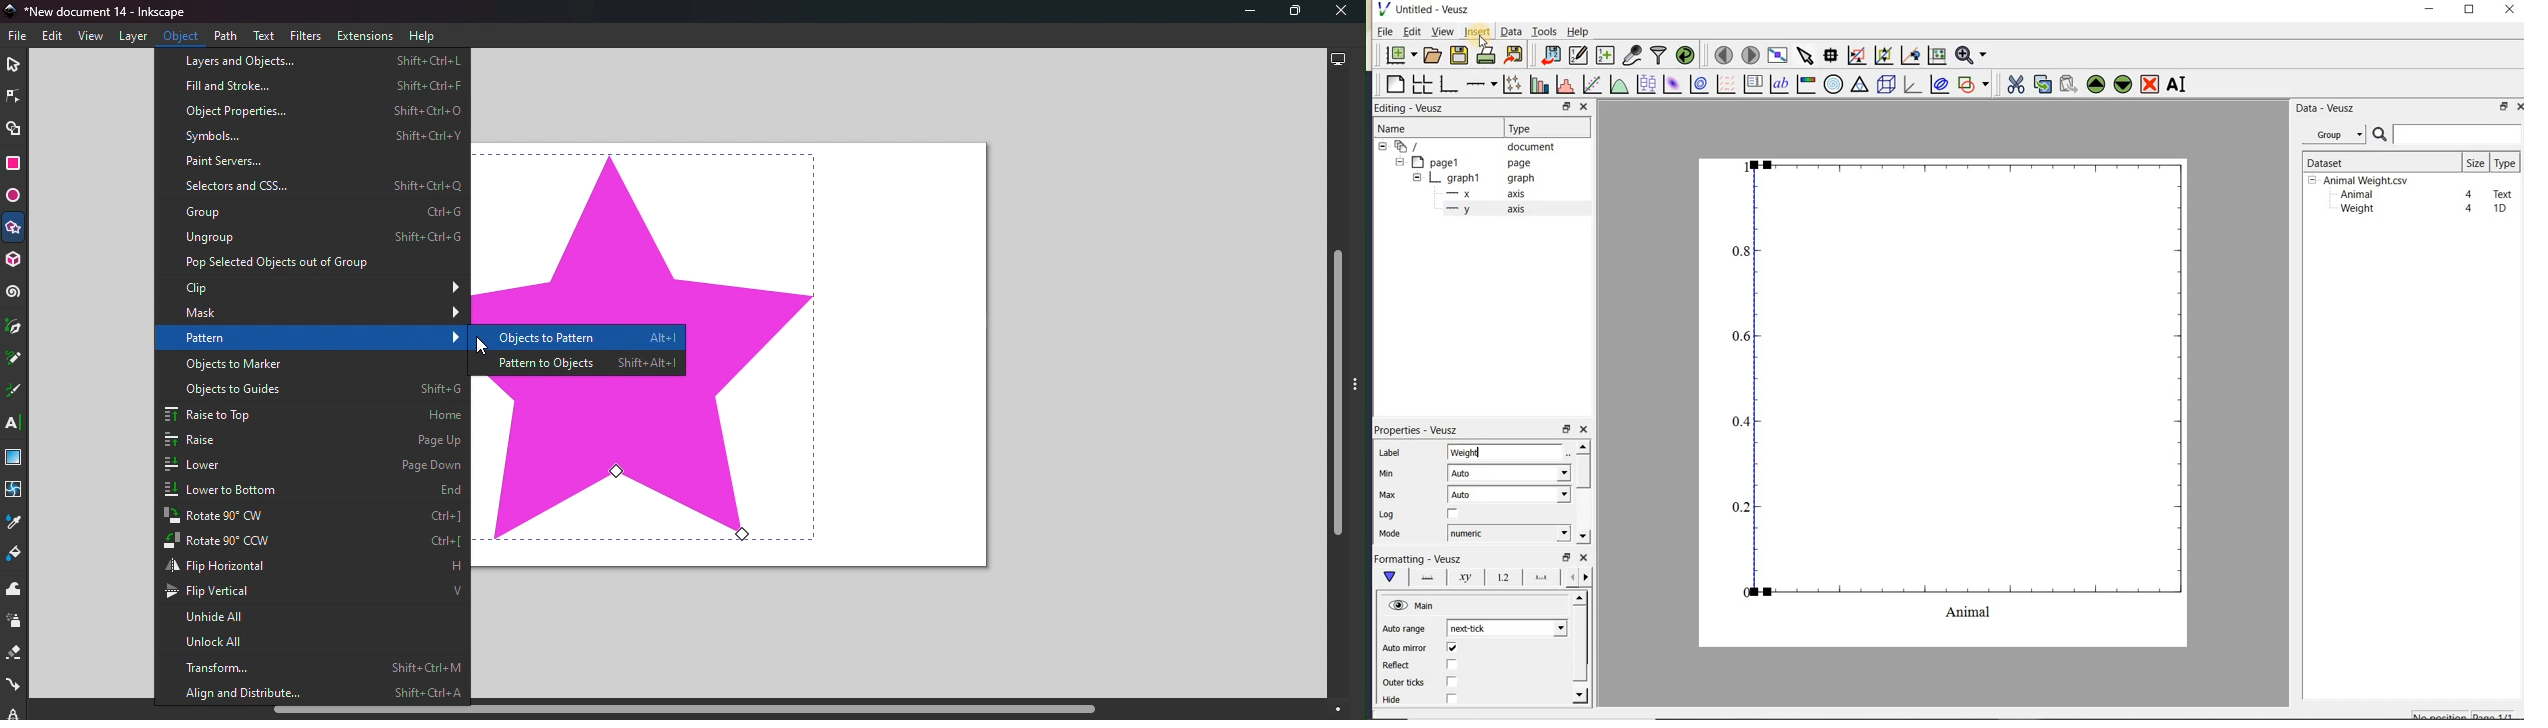  I want to click on Ungroup, so click(322, 235).